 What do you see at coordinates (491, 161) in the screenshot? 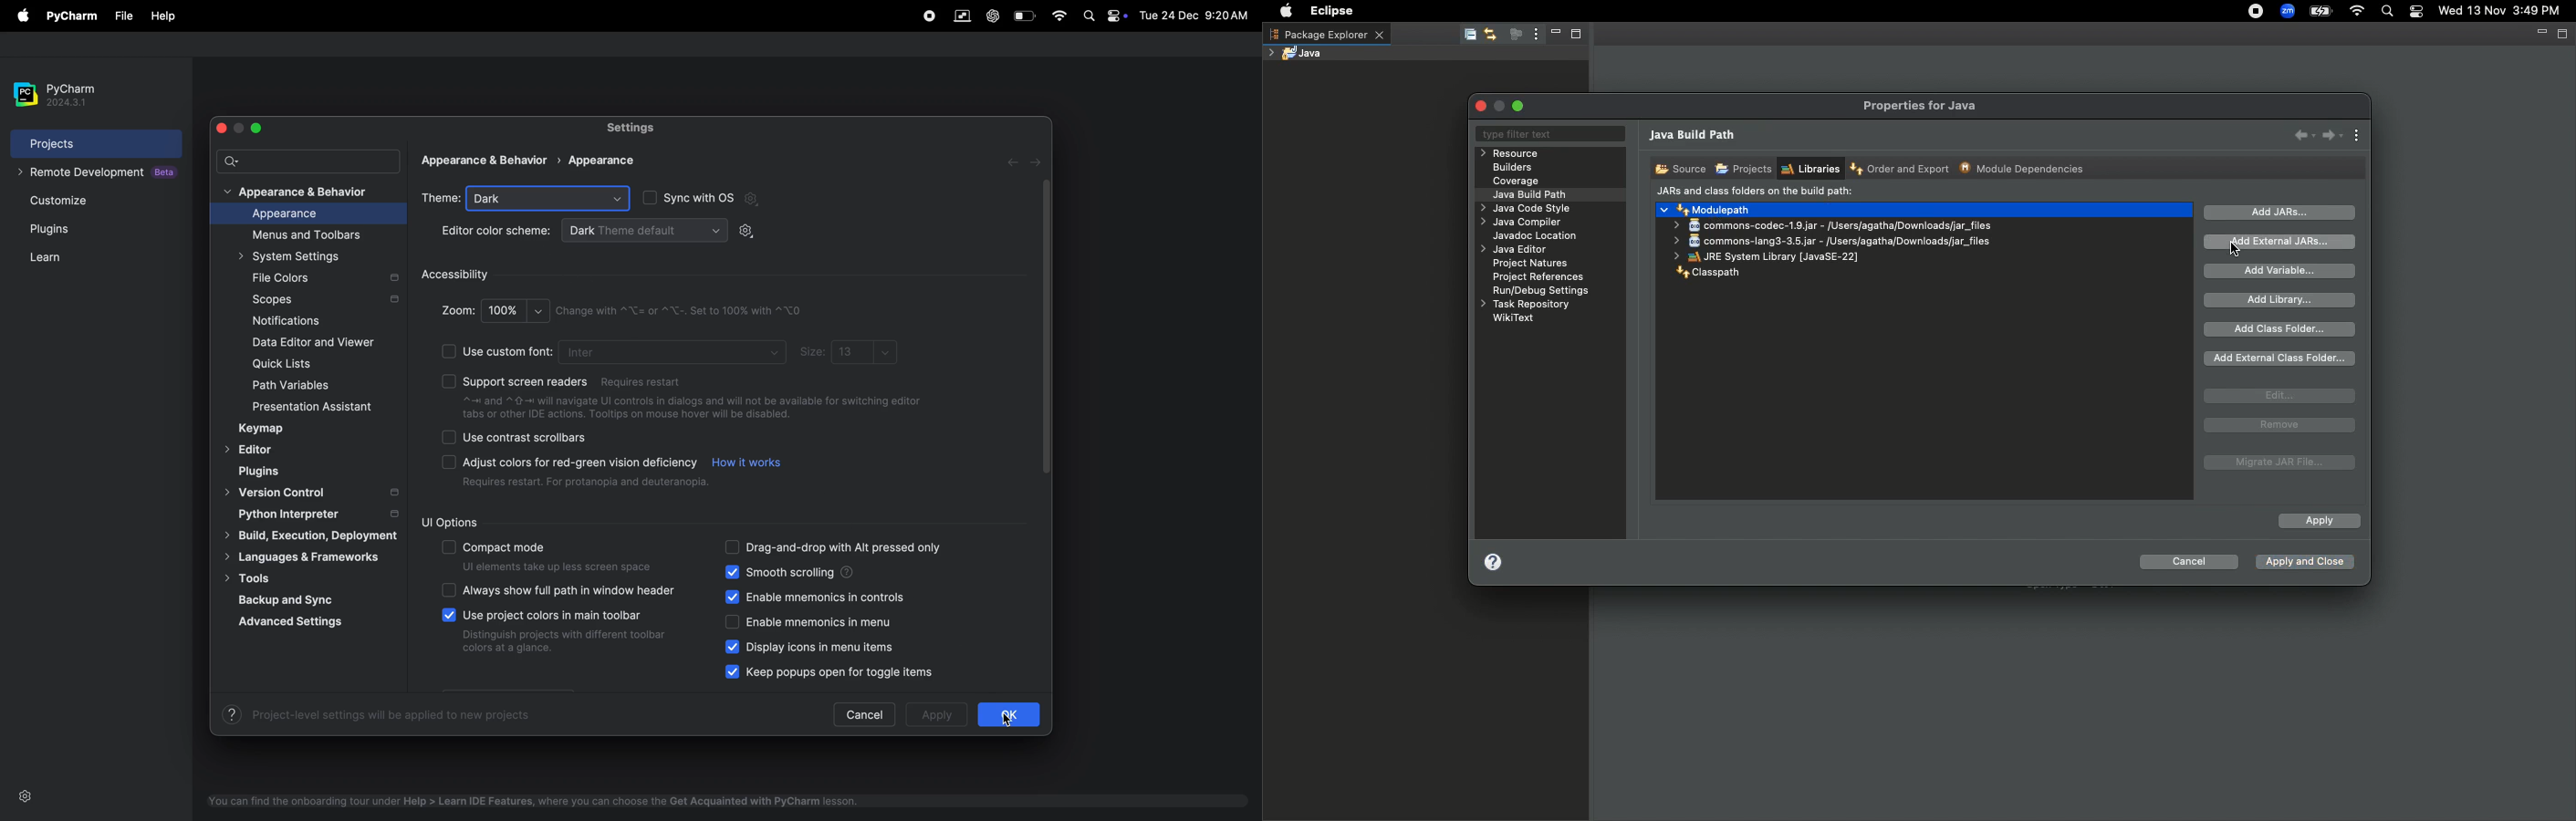
I see `apperance` at bounding box center [491, 161].